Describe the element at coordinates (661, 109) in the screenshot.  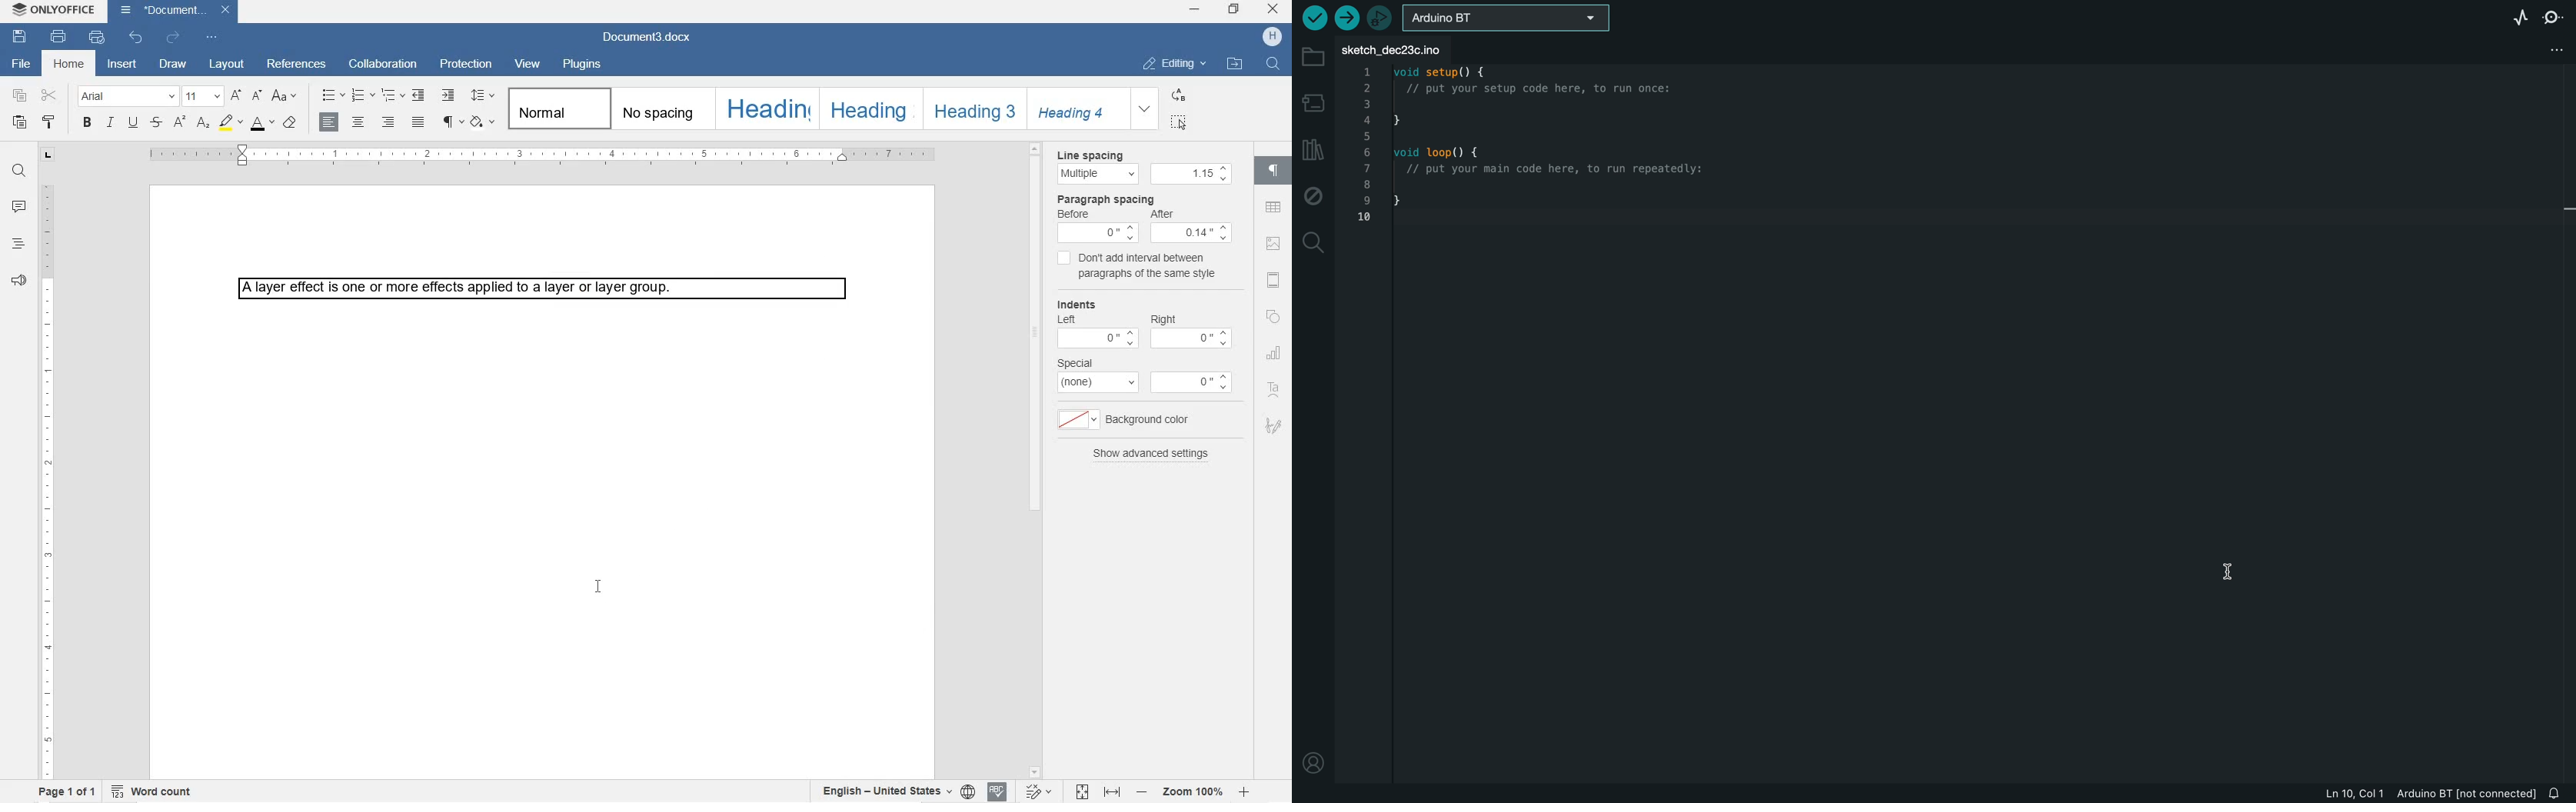
I see `NO SPACING` at that location.